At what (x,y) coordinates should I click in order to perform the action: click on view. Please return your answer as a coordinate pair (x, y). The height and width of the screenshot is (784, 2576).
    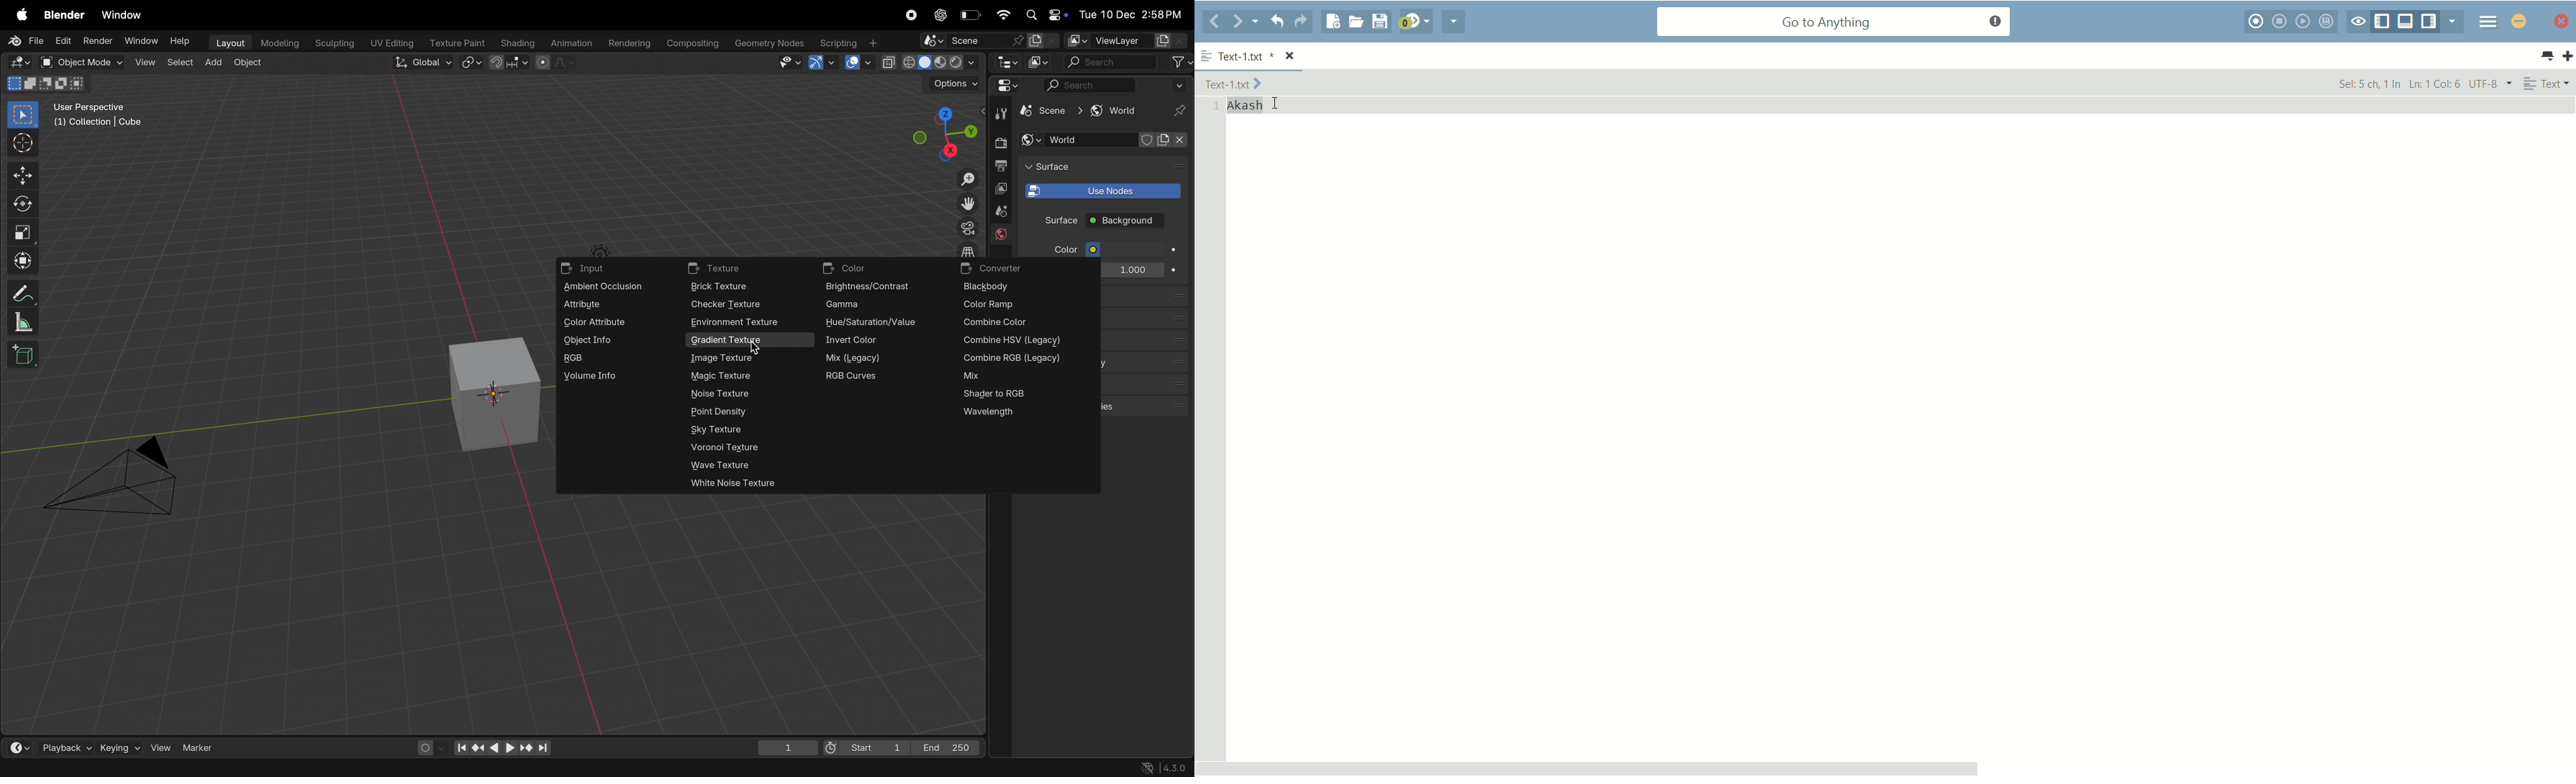
    Looking at the image, I should click on (16, 744).